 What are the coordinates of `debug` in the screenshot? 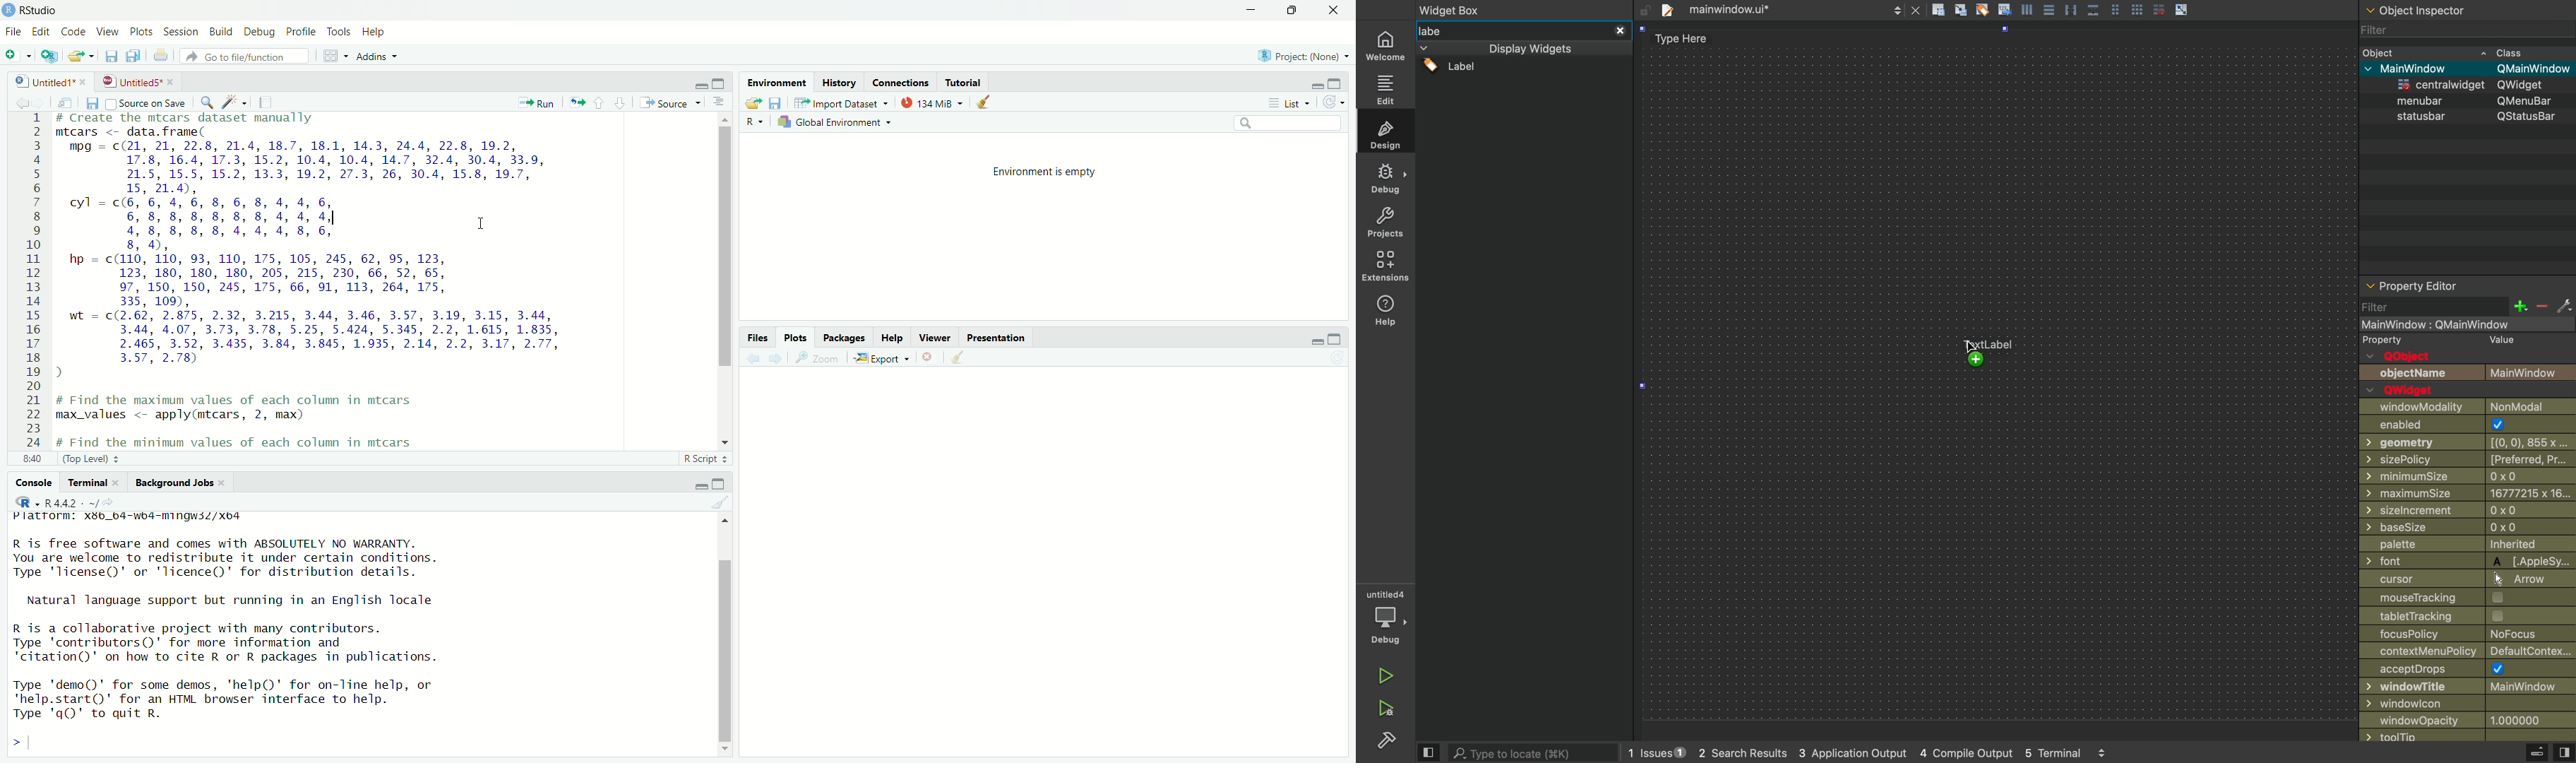 It's located at (1385, 179).